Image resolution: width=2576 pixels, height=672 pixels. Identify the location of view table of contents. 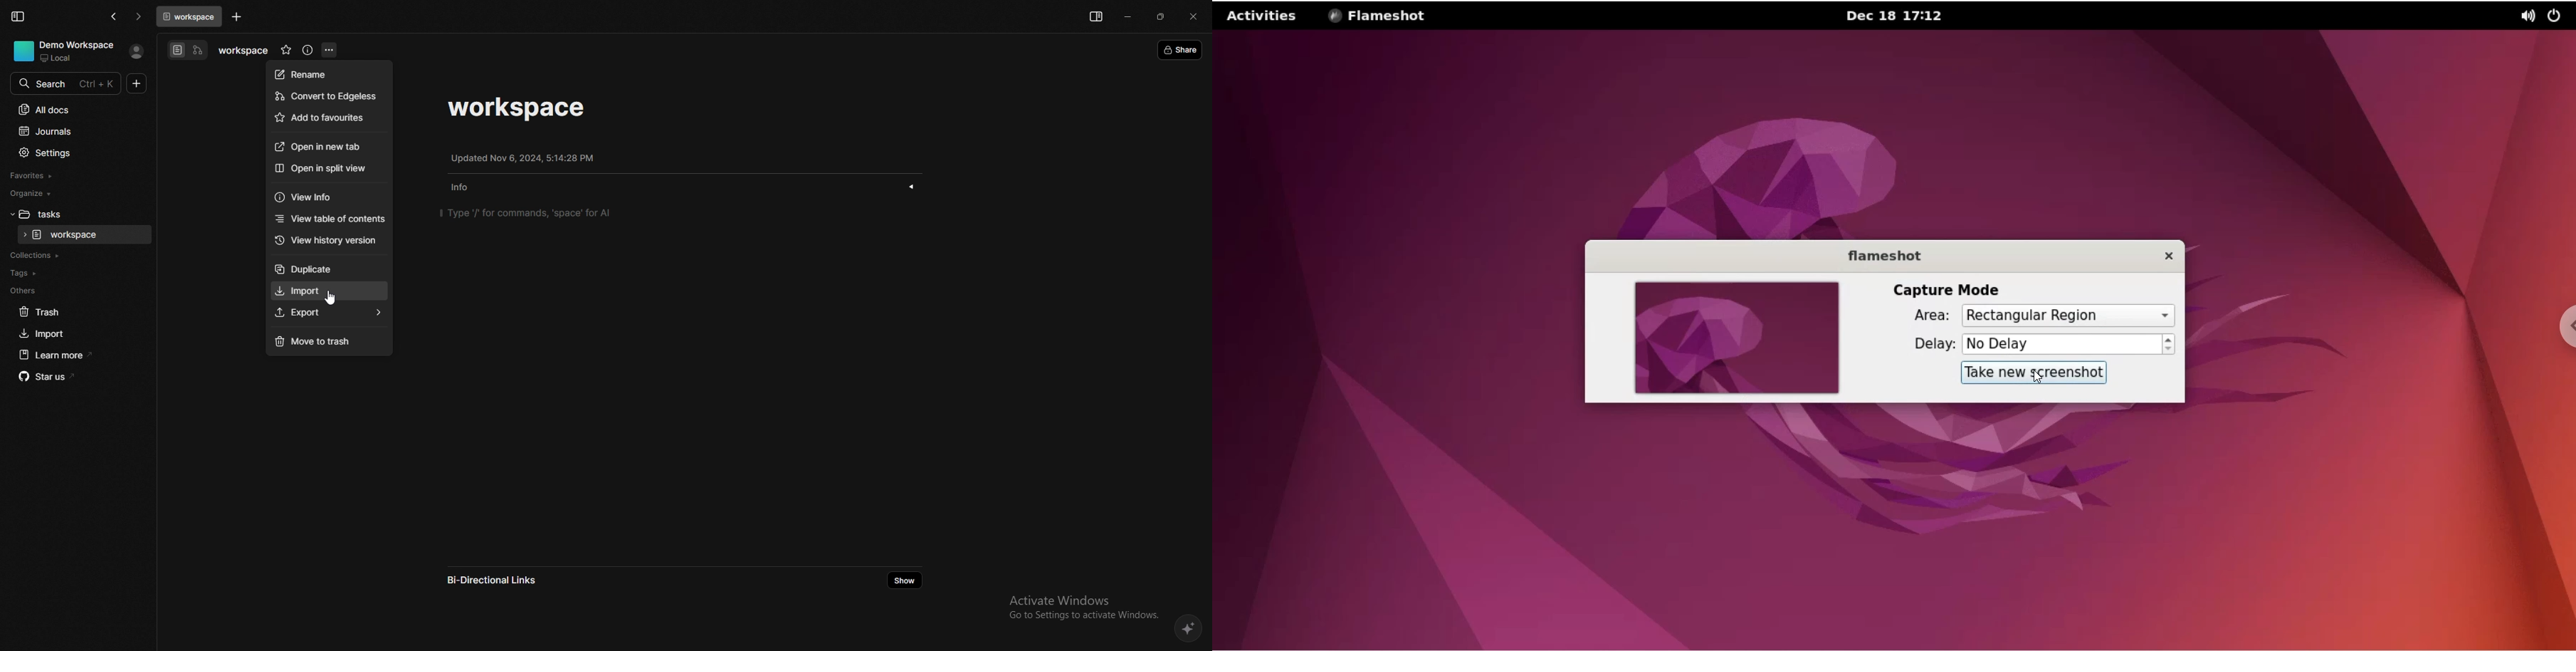
(330, 219).